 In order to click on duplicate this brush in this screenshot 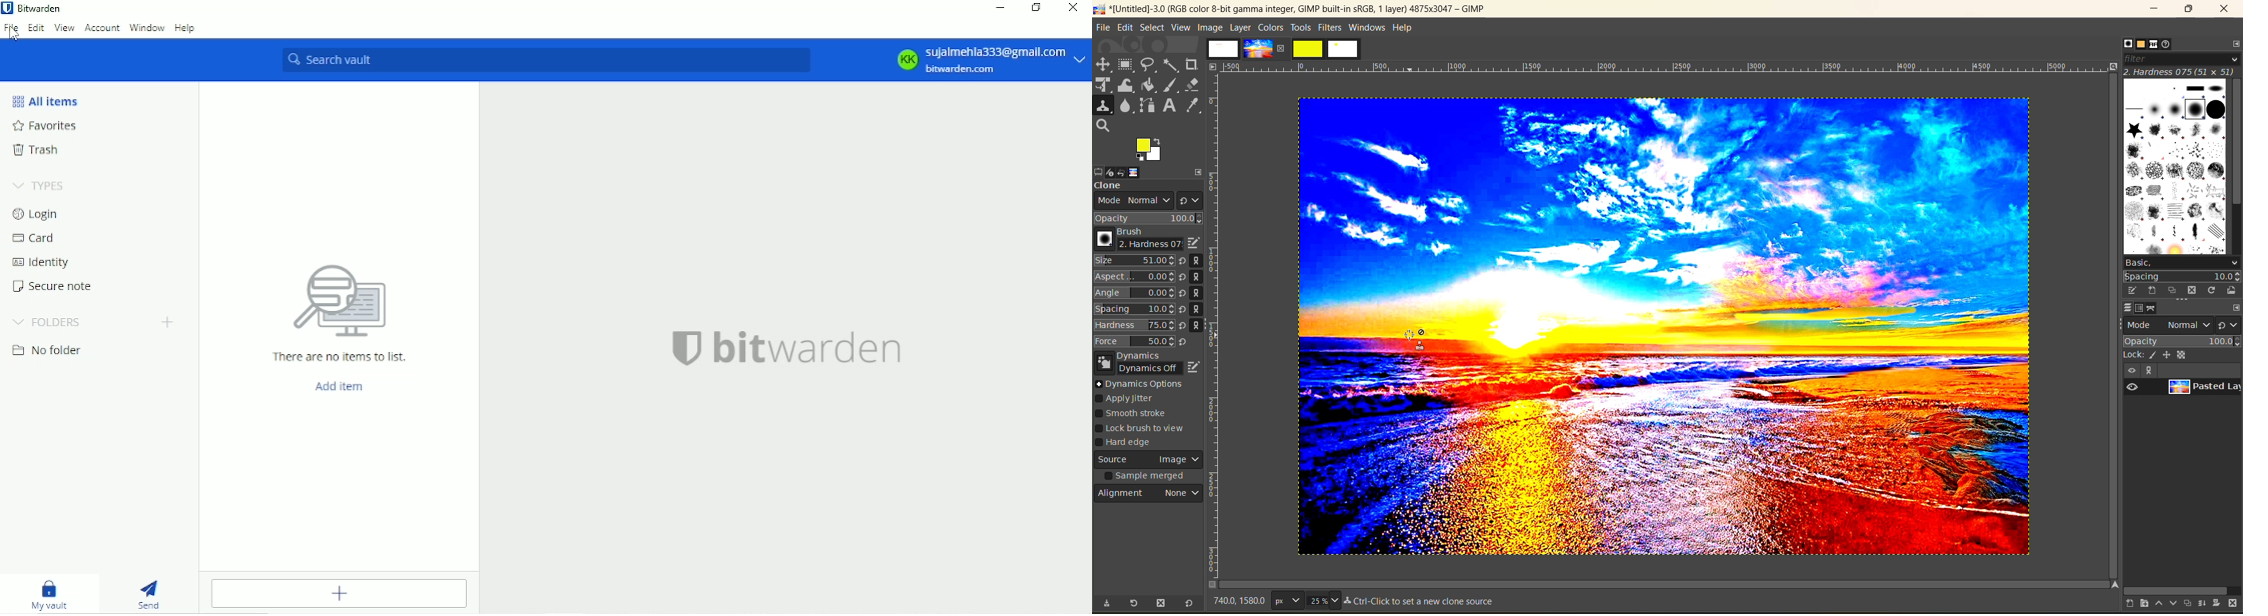, I will do `click(2173, 291)`.